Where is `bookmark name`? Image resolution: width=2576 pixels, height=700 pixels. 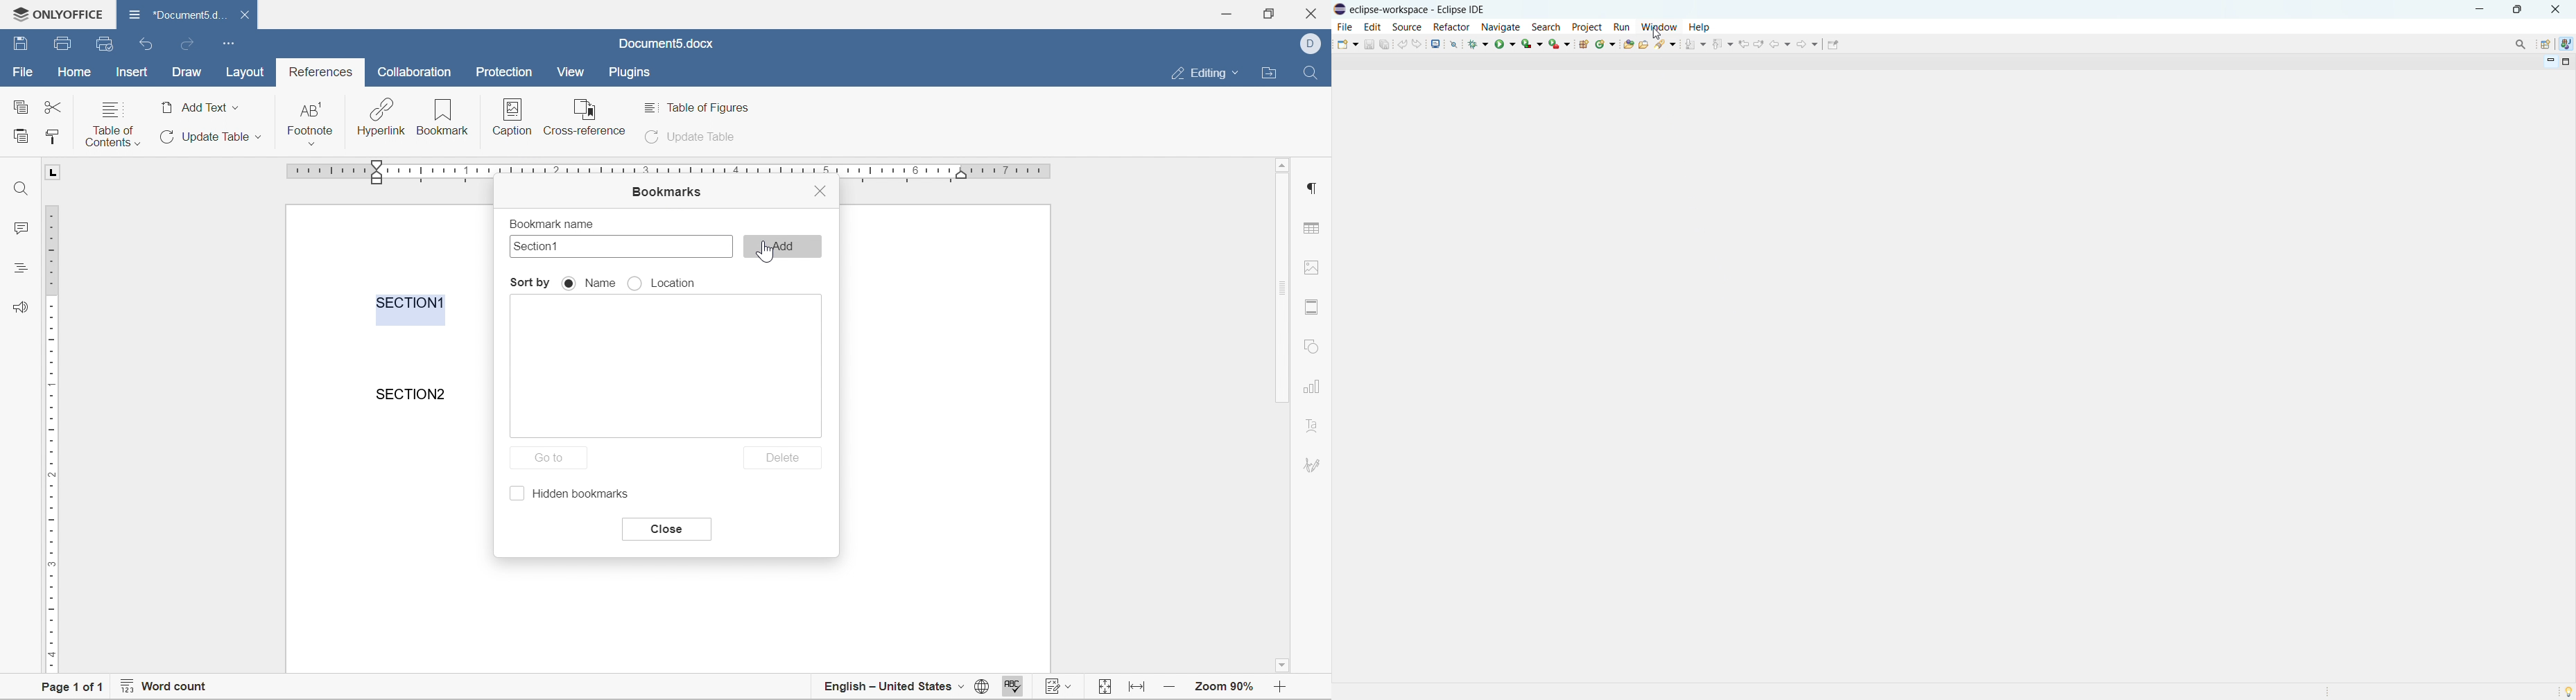 bookmark name is located at coordinates (550, 223).